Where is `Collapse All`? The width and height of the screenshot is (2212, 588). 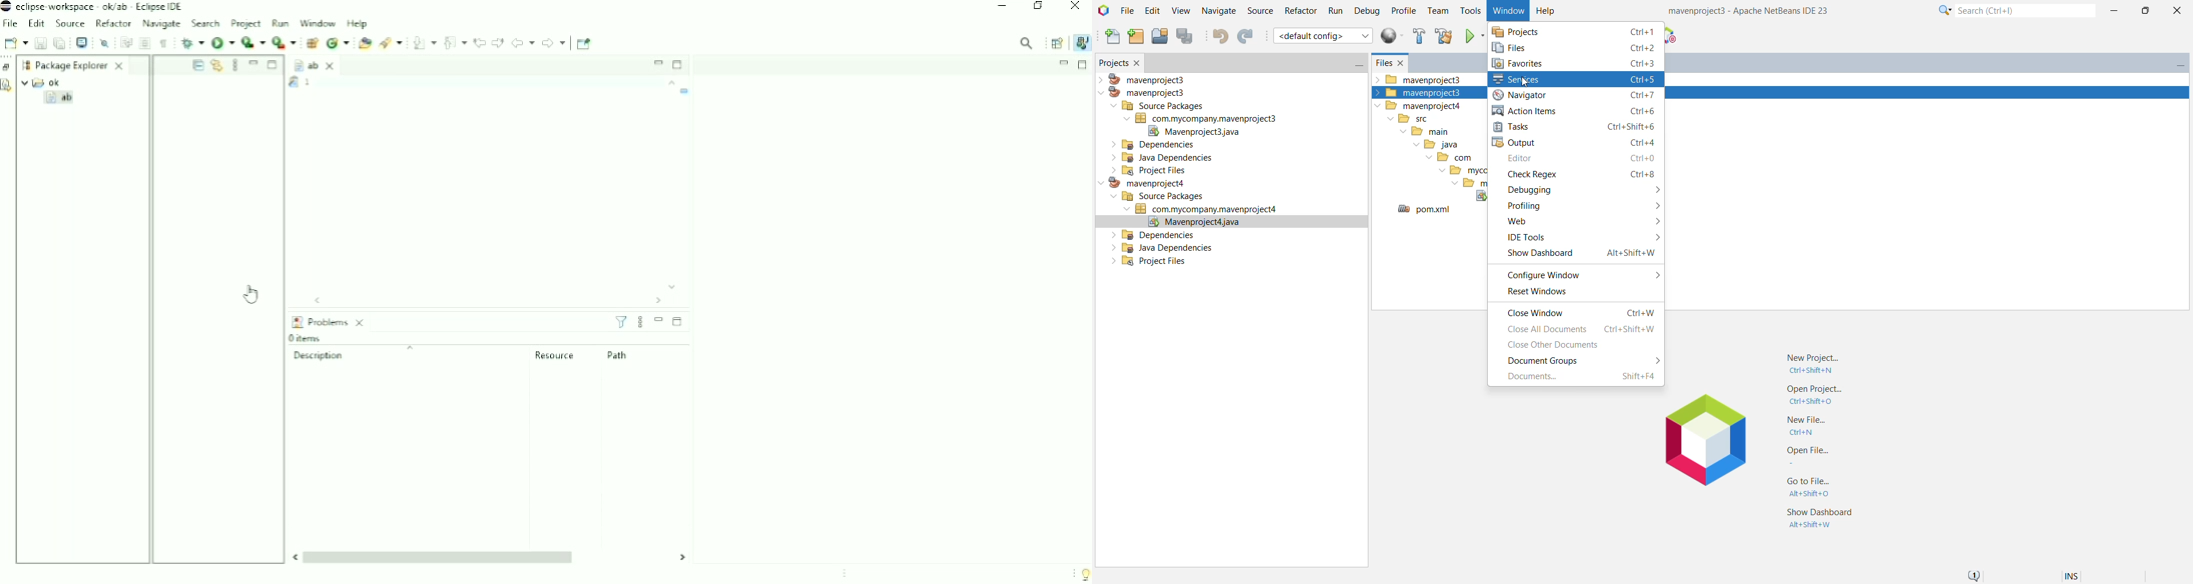 Collapse All is located at coordinates (197, 65).